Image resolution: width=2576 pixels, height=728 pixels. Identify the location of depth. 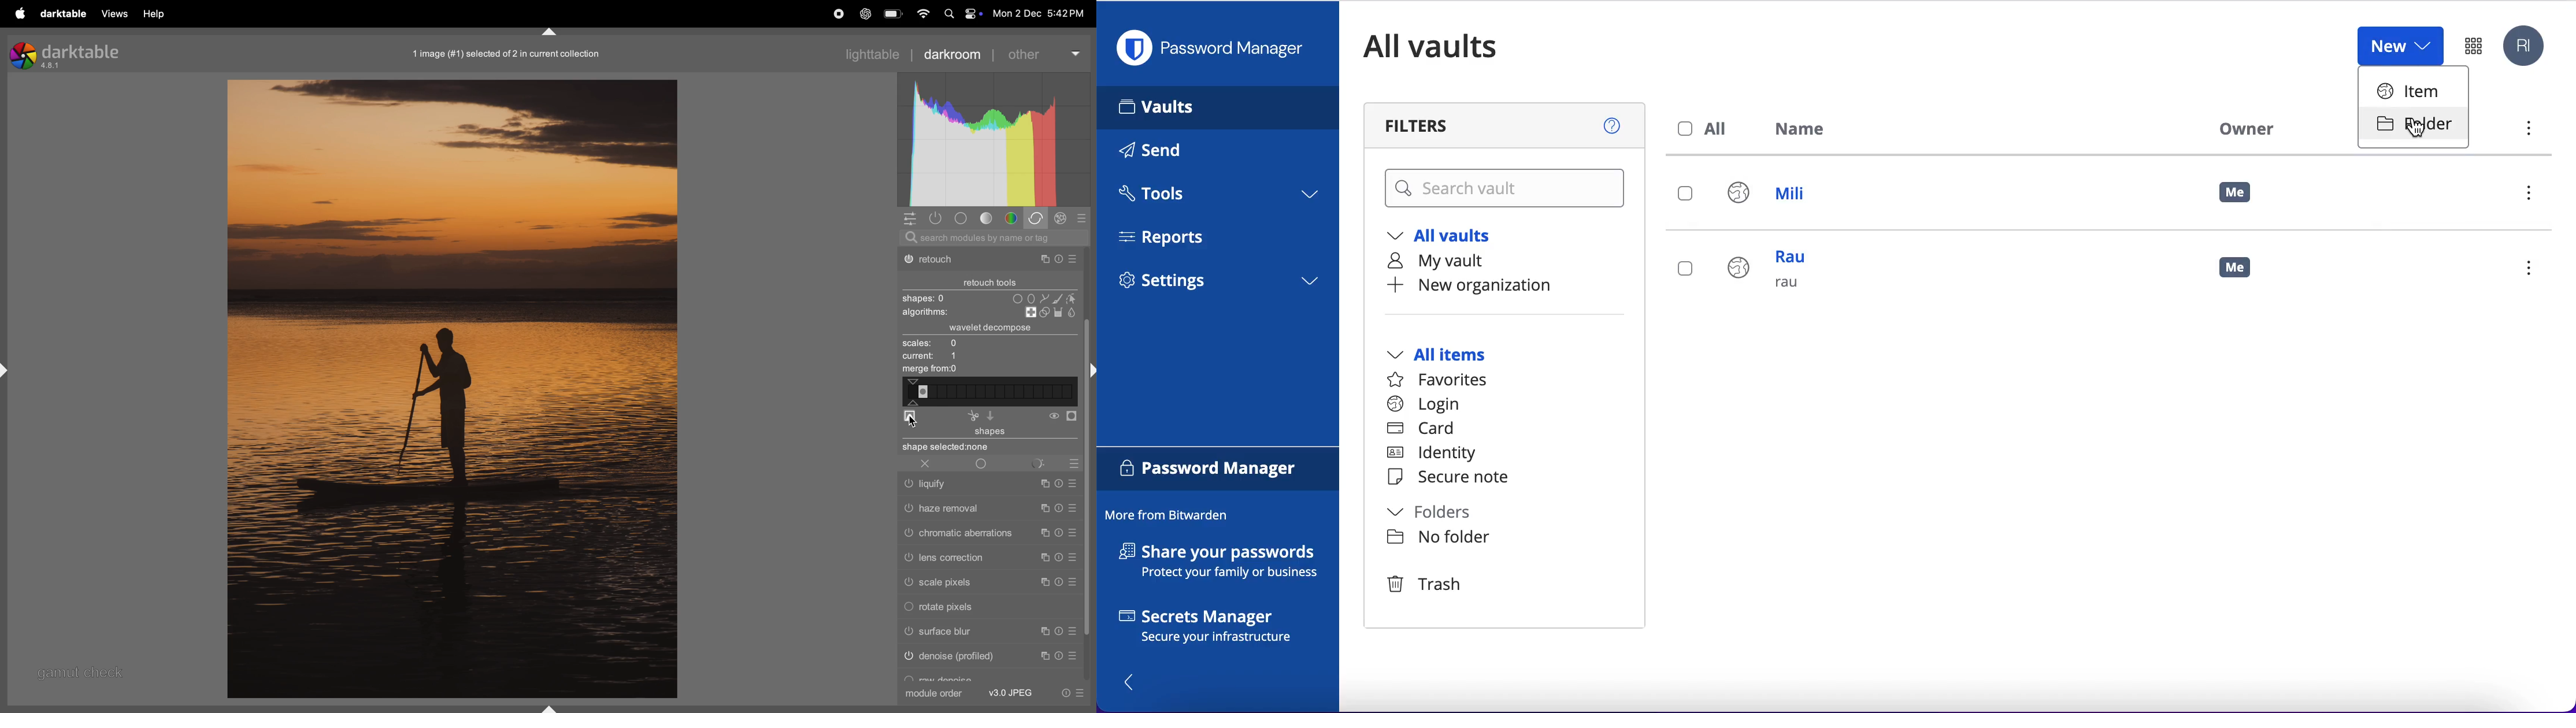
(910, 418).